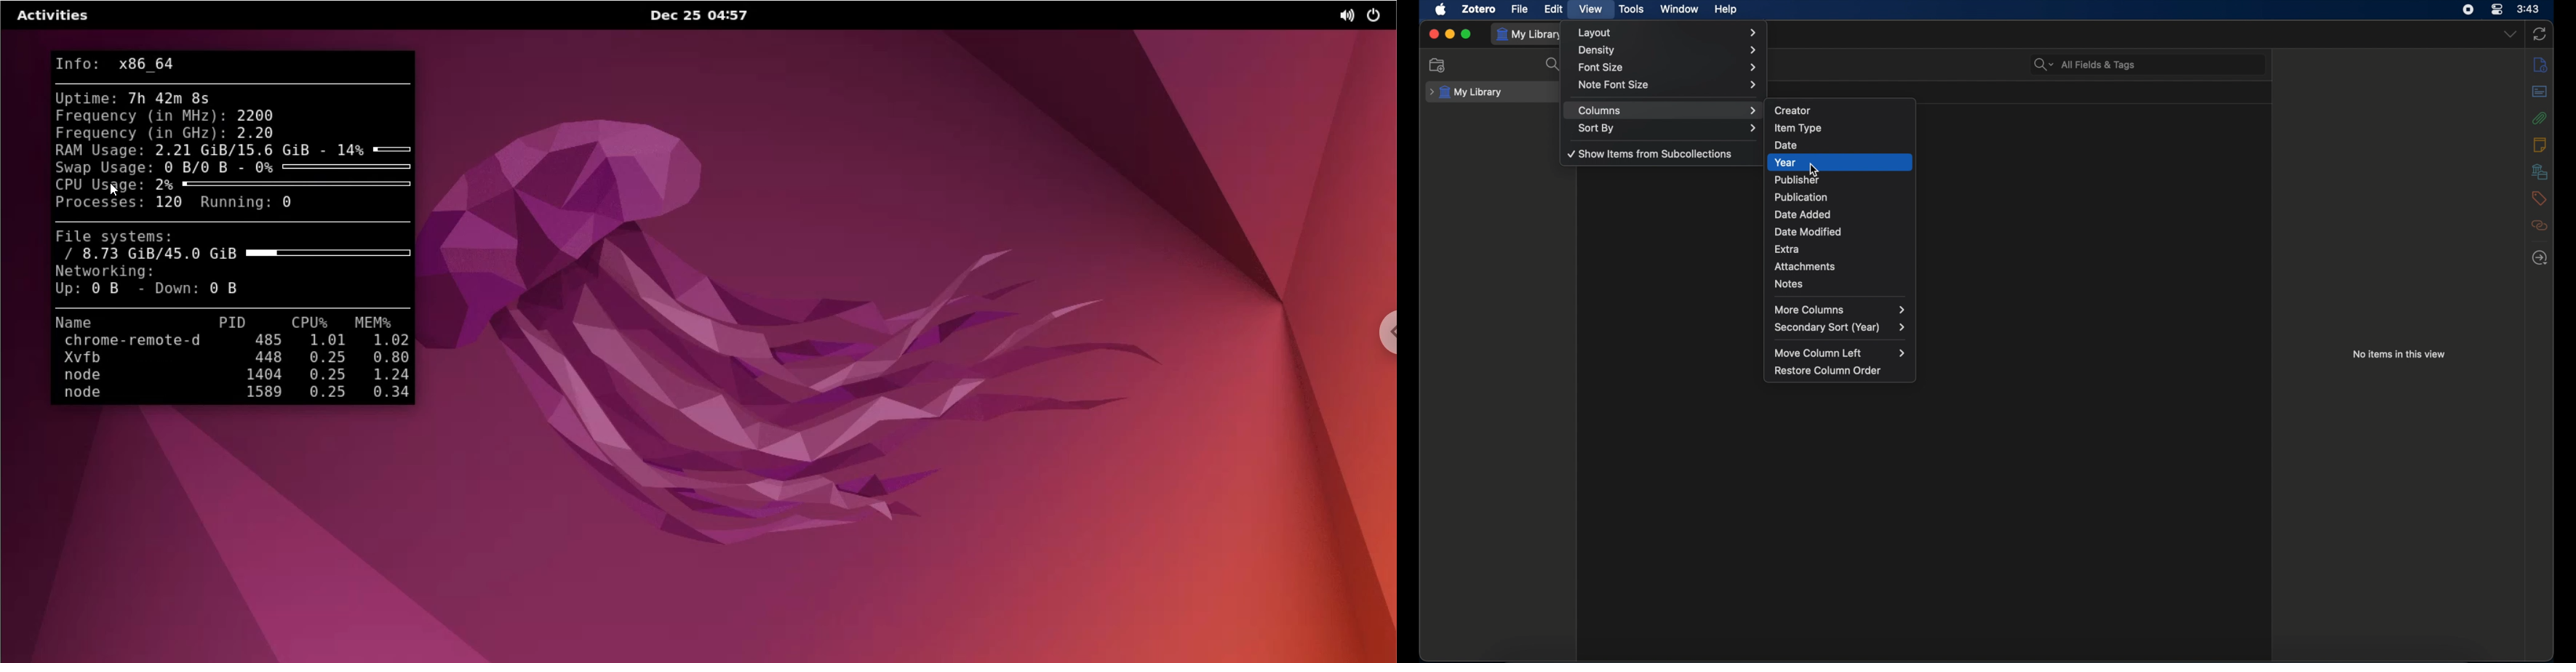  I want to click on control center, so click(2498, 9).